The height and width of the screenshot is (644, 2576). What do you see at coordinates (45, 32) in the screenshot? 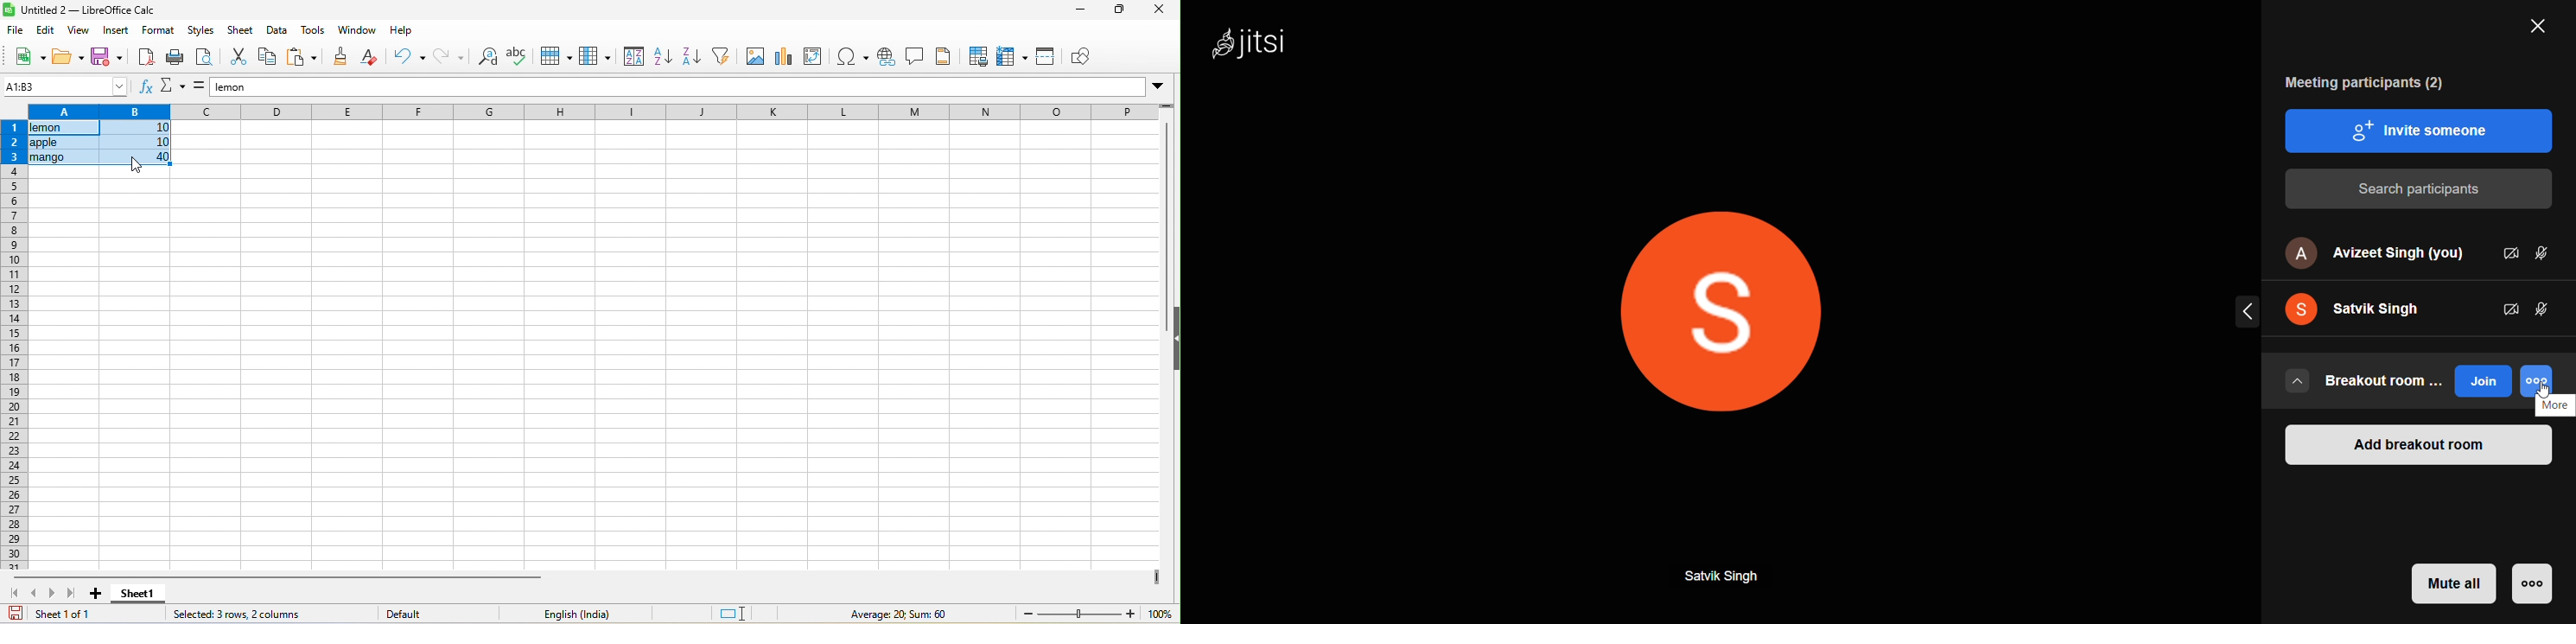
I see `edit` at bounding box center [45, 32].